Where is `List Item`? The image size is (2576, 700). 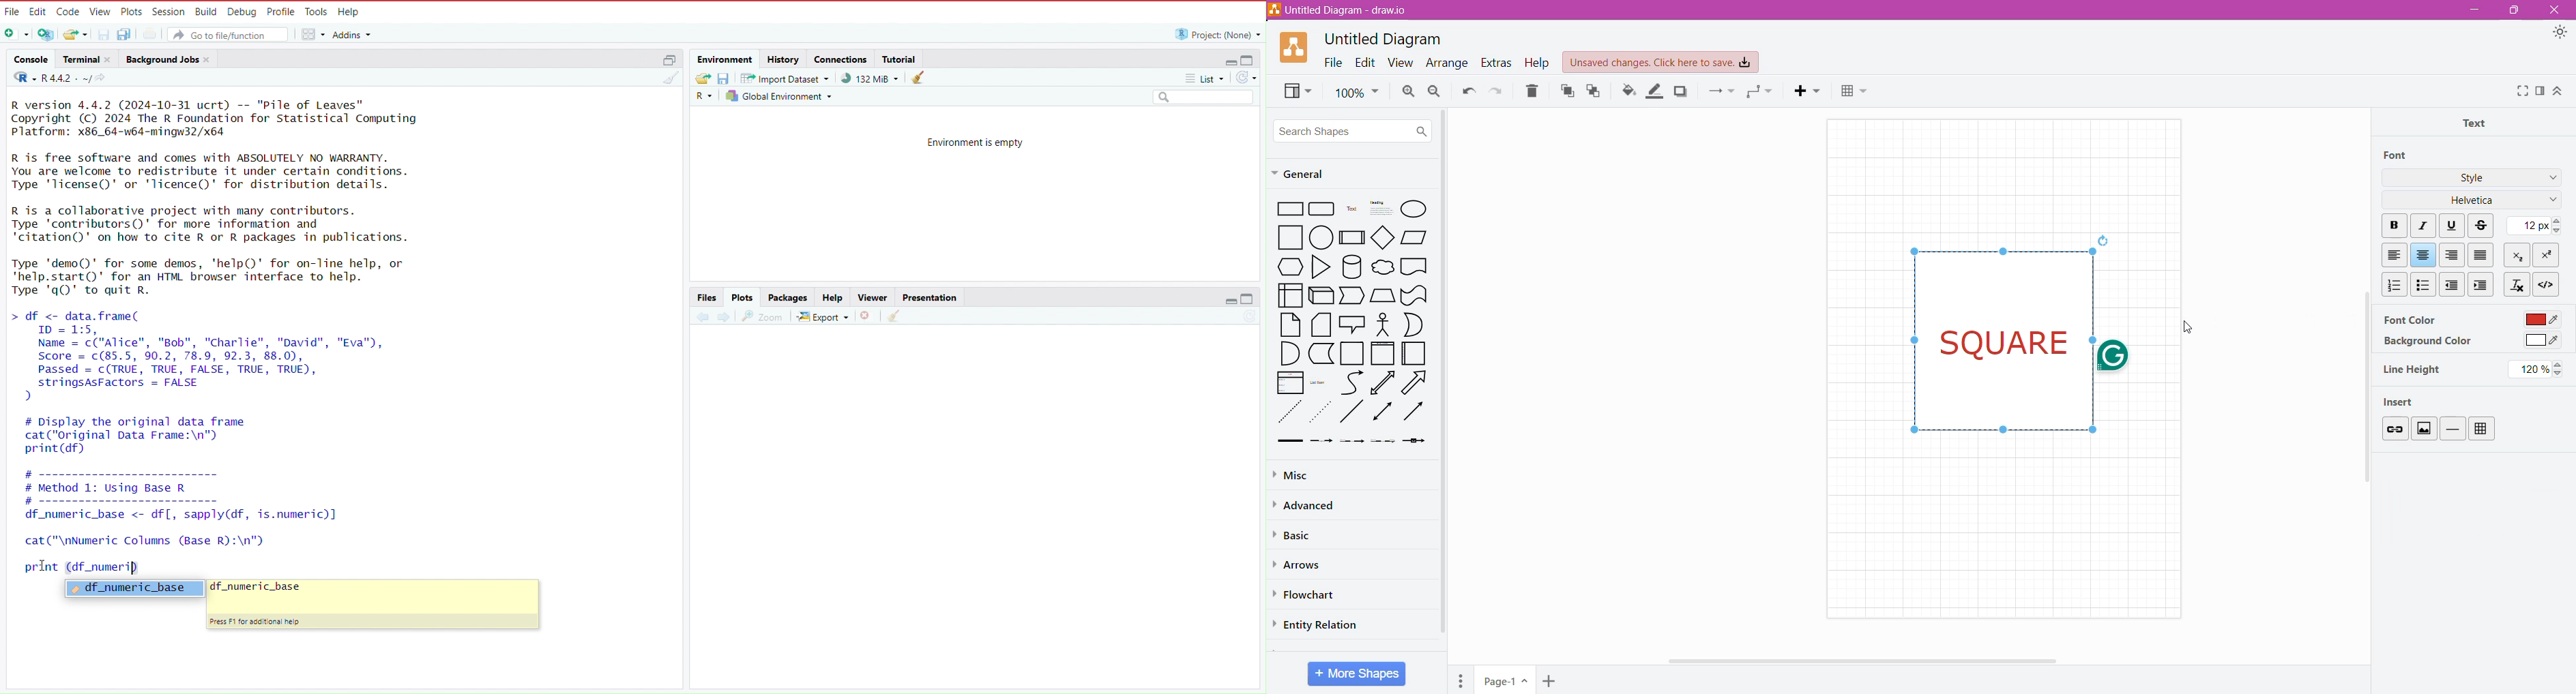
List Item is located at coordinates (1321, 382).